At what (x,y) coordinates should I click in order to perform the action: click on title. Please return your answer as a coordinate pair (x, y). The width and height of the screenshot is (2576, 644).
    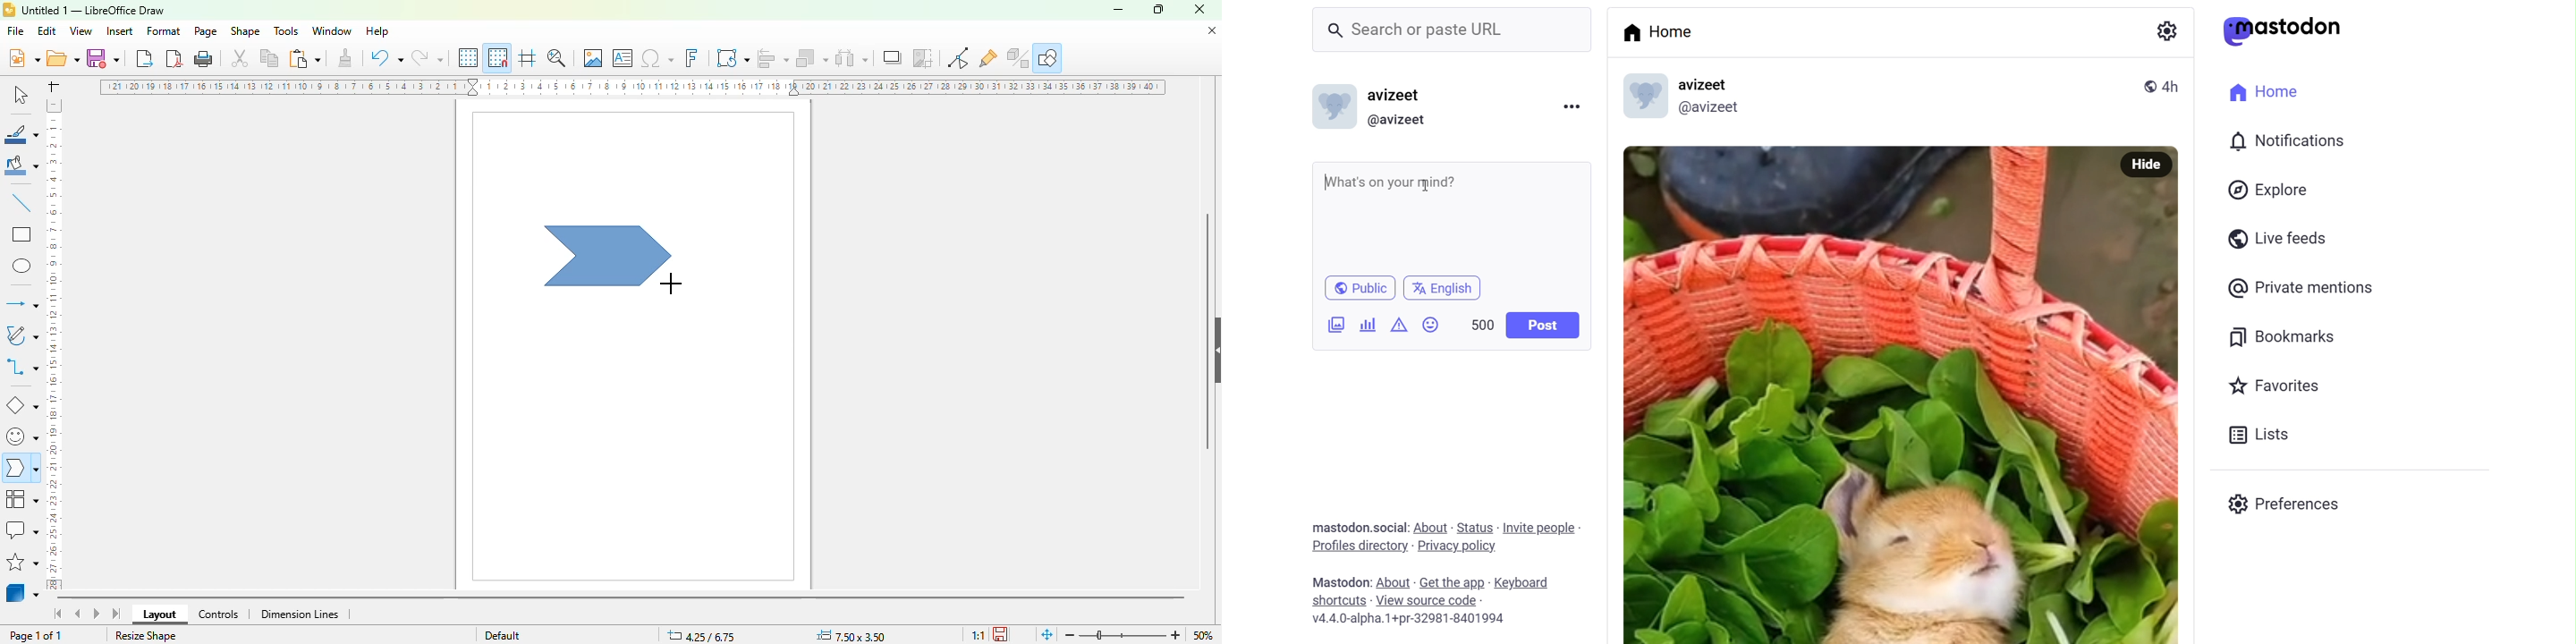
    Looking at the image, I should click on (93, 11).